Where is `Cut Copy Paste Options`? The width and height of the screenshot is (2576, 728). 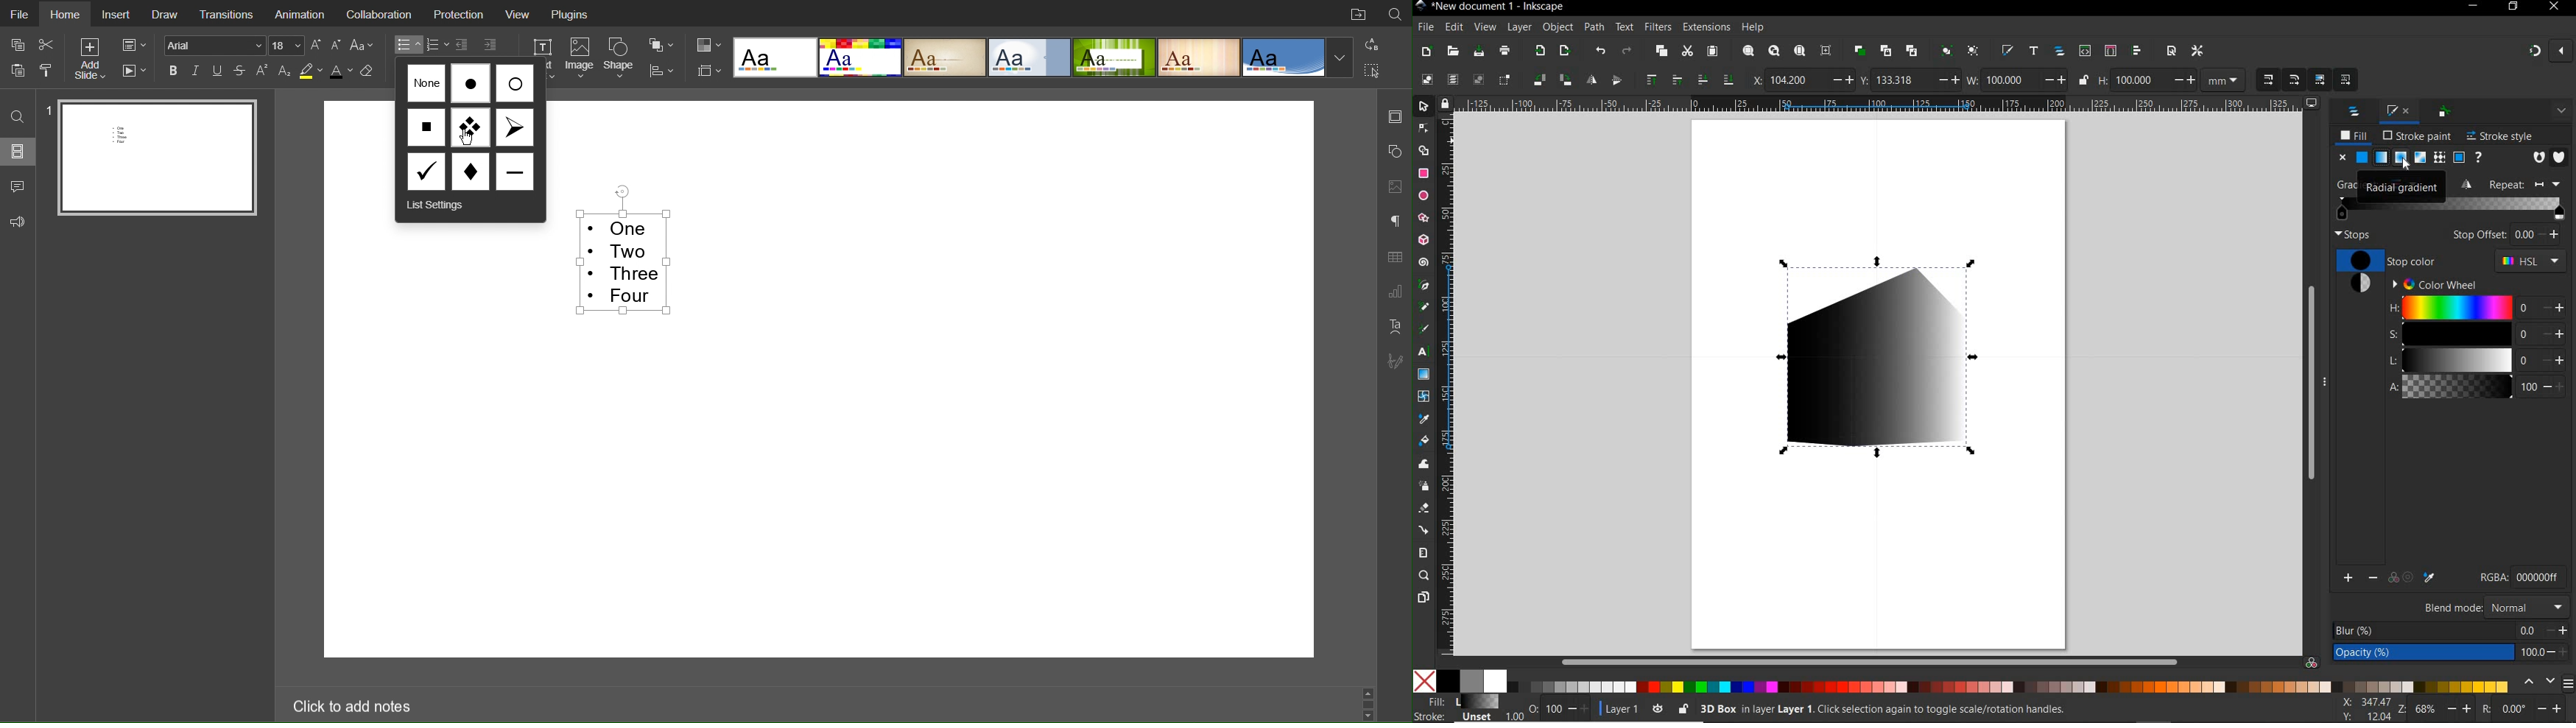 Cut Copy Paste Options is located at coordinates (34, 58).